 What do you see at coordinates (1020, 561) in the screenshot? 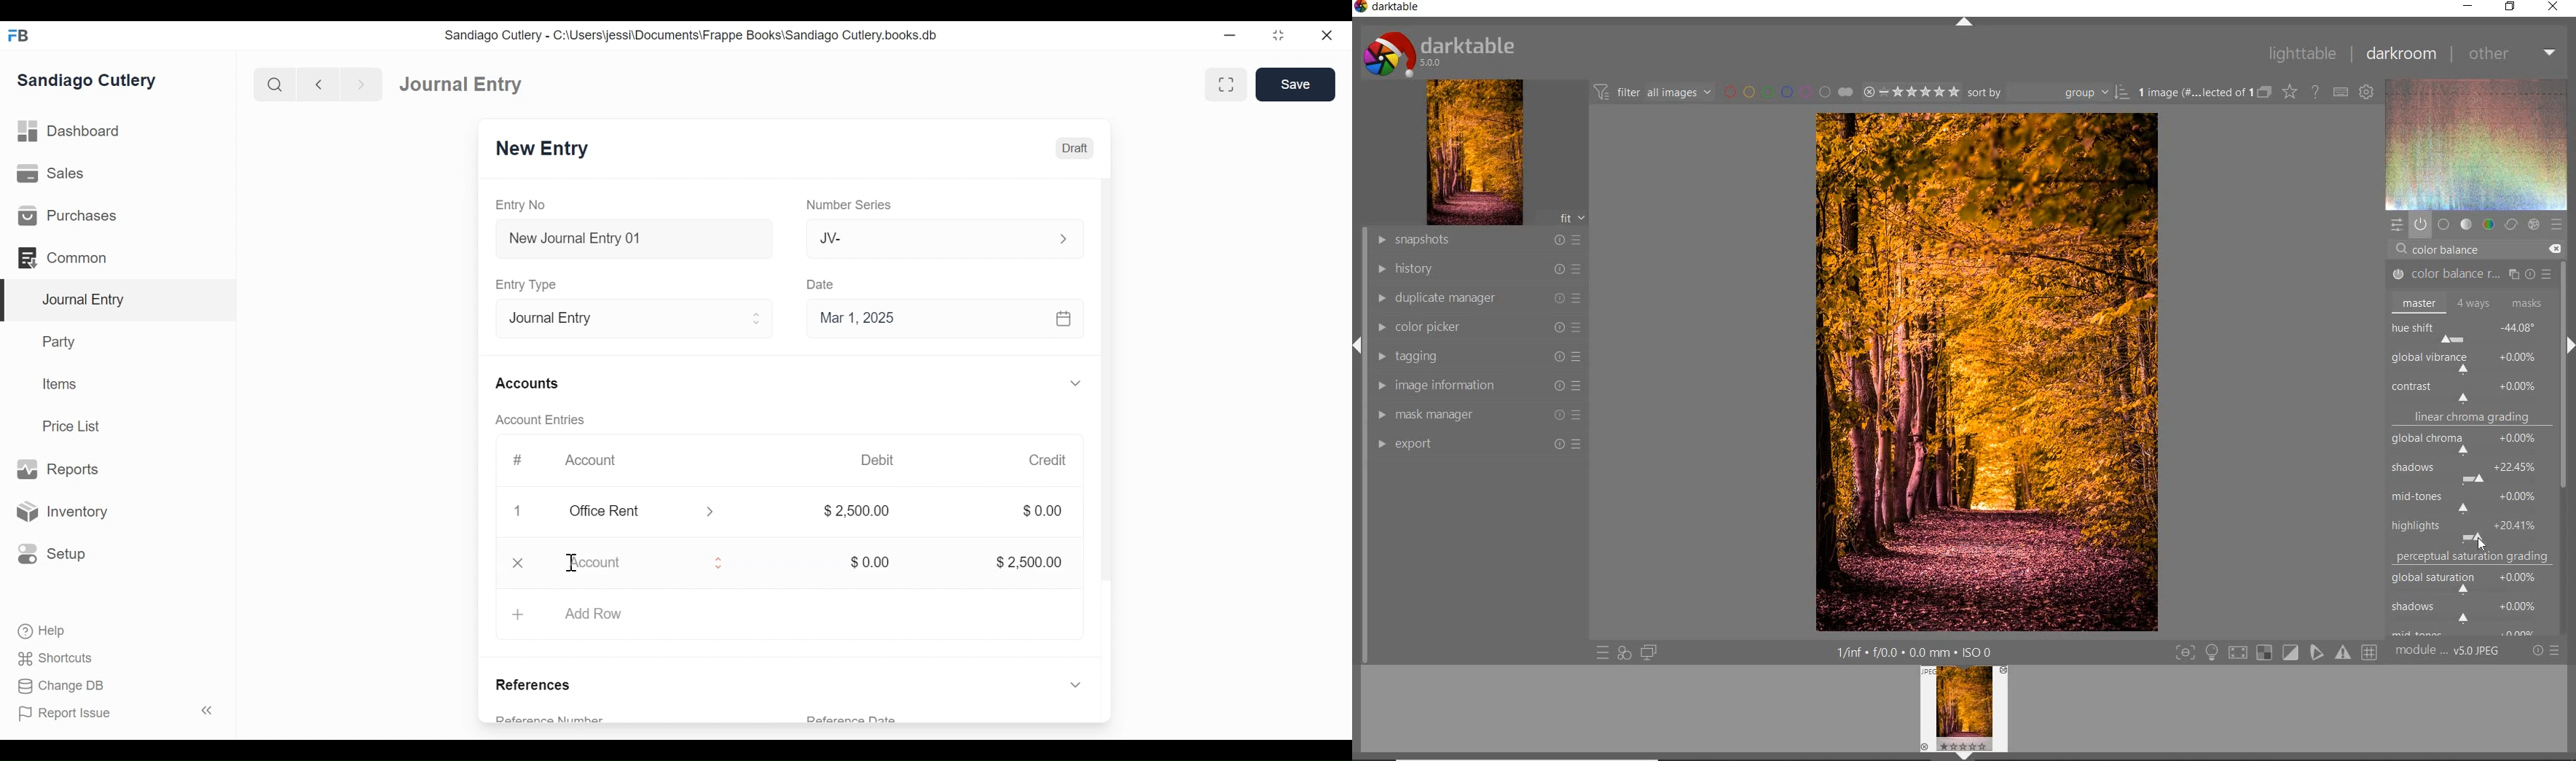
I see `$2,500.00` at bounding box center [1020, 561].